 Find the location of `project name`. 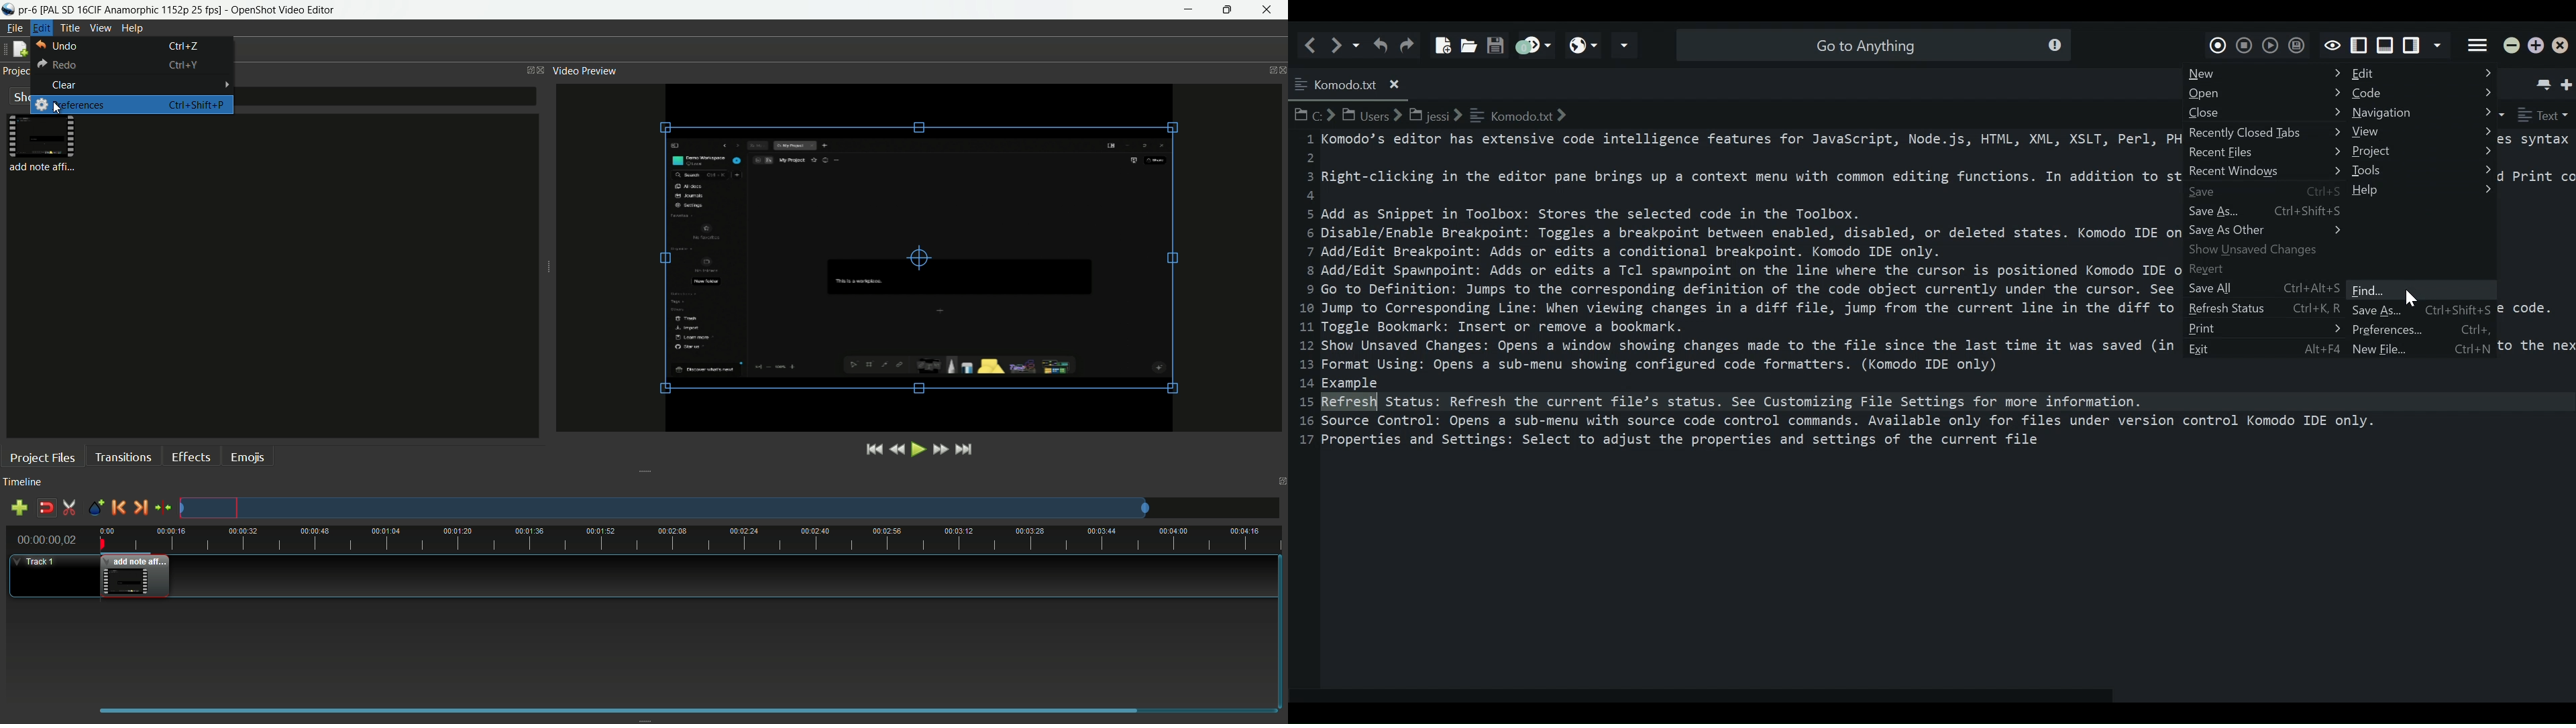

project name is located at coordinates (28, 10).